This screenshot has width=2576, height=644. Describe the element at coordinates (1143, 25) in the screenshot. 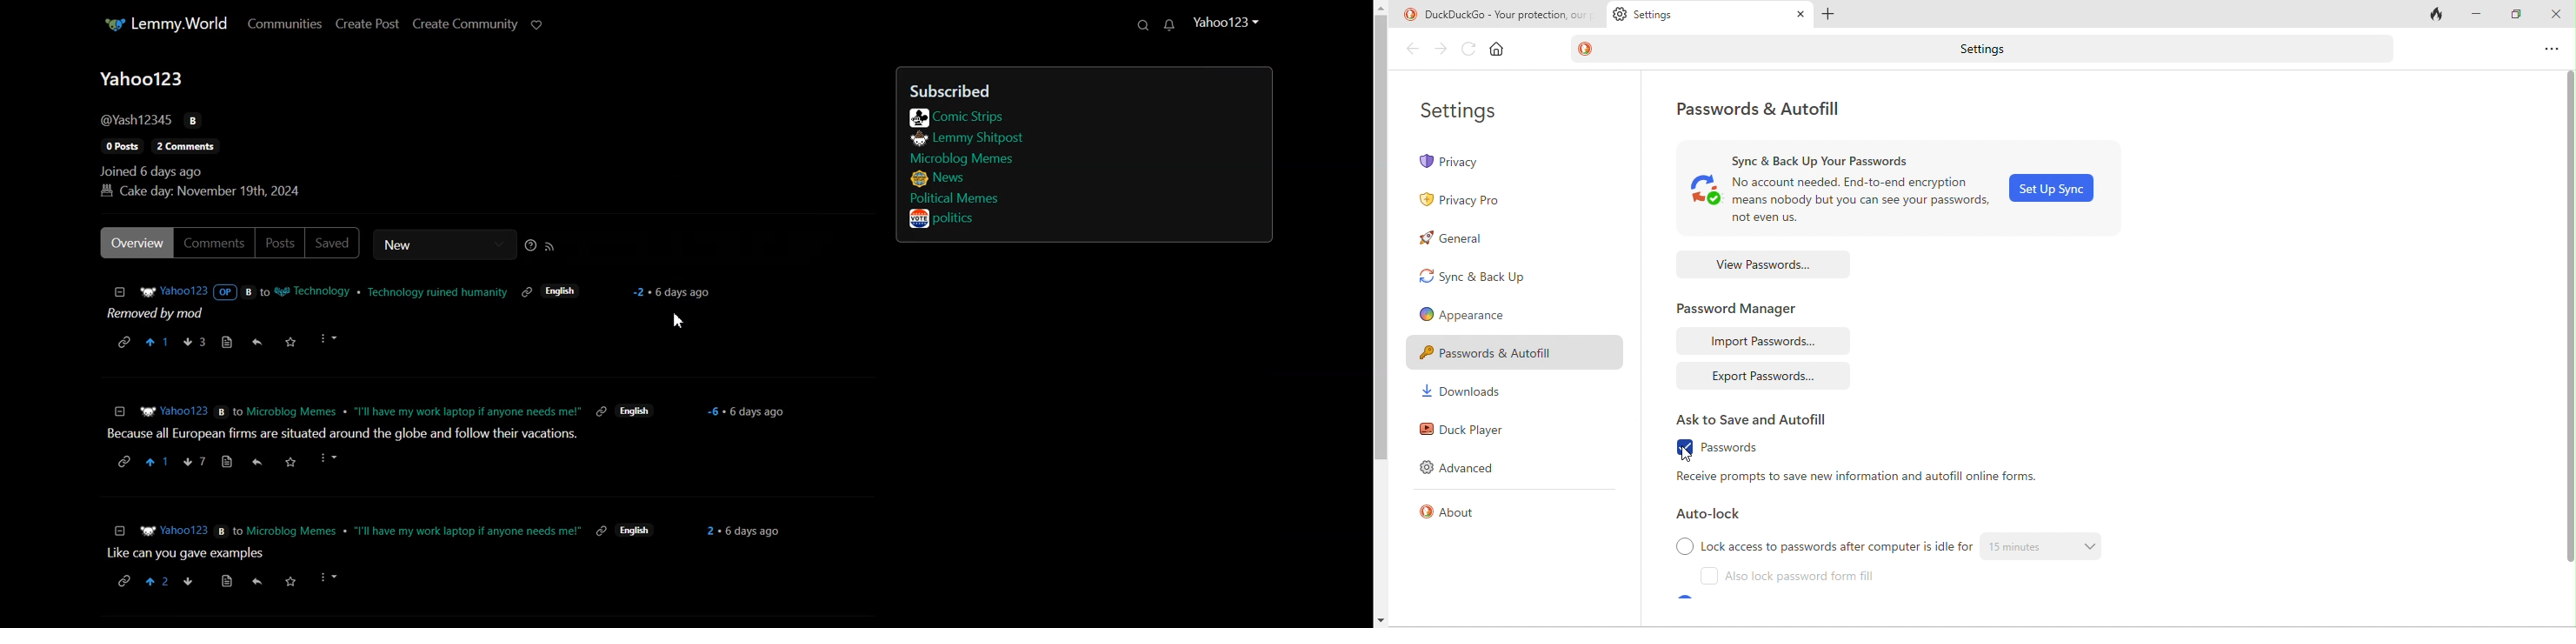

I see `Search` at that location.